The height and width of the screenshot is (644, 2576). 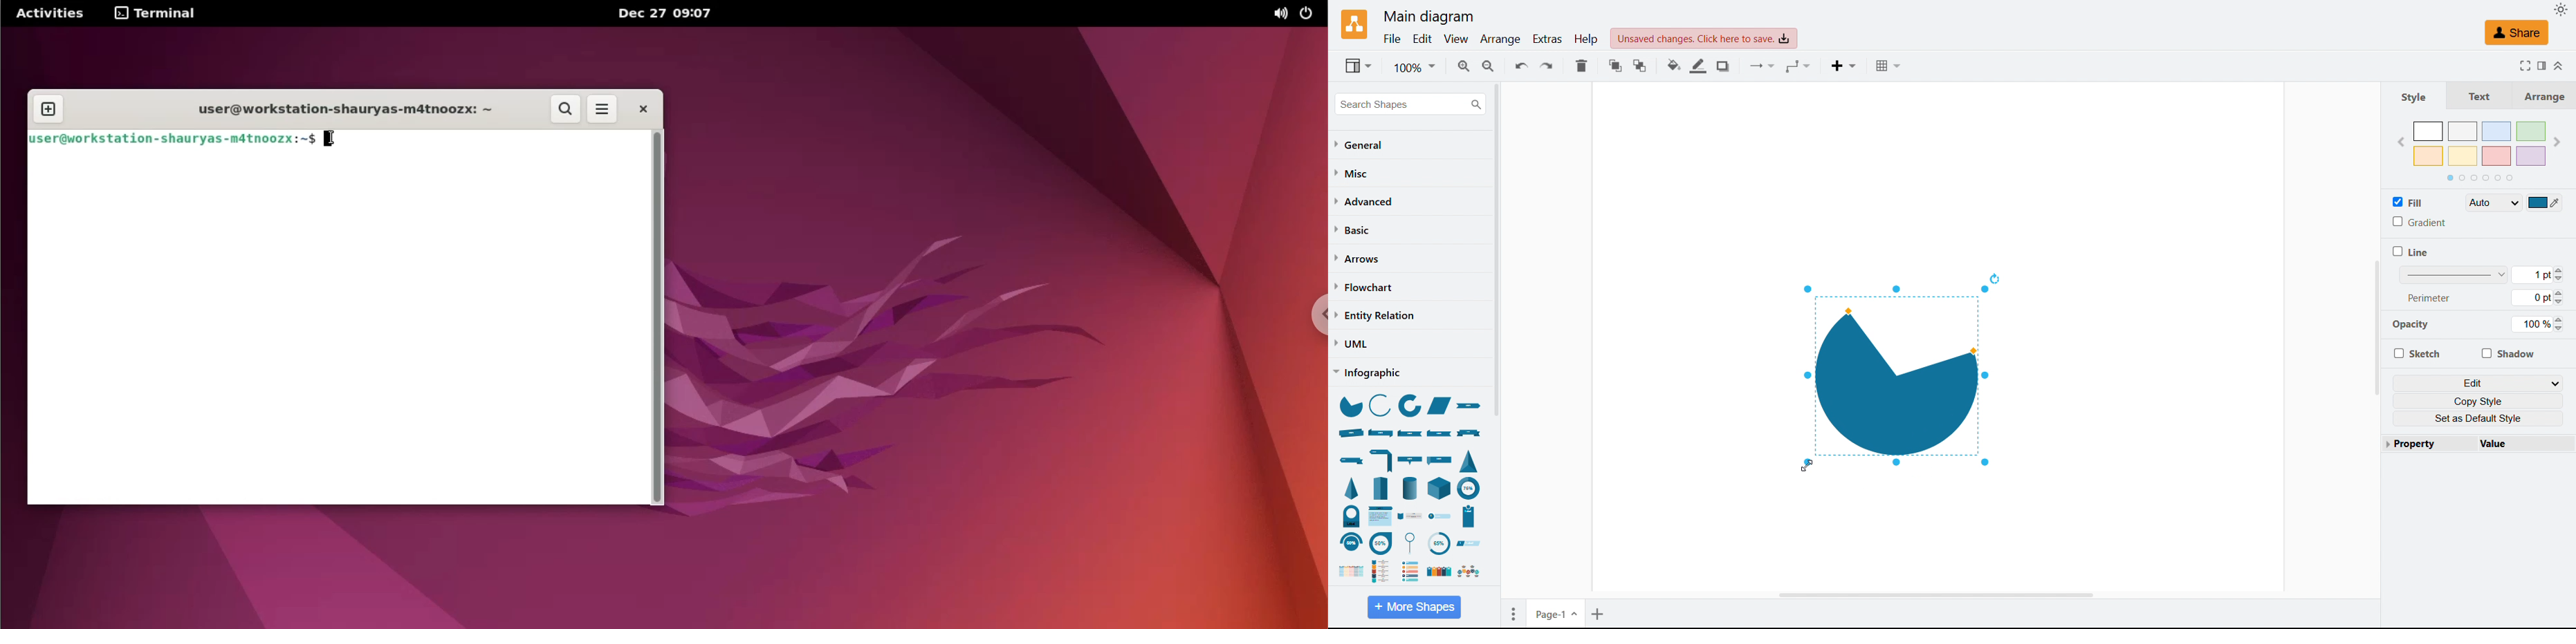 What do you see at coordinates (1934, 594) in the screenshot?
I see `Horizontal scroll bar` at bounding box center [1934, 594].